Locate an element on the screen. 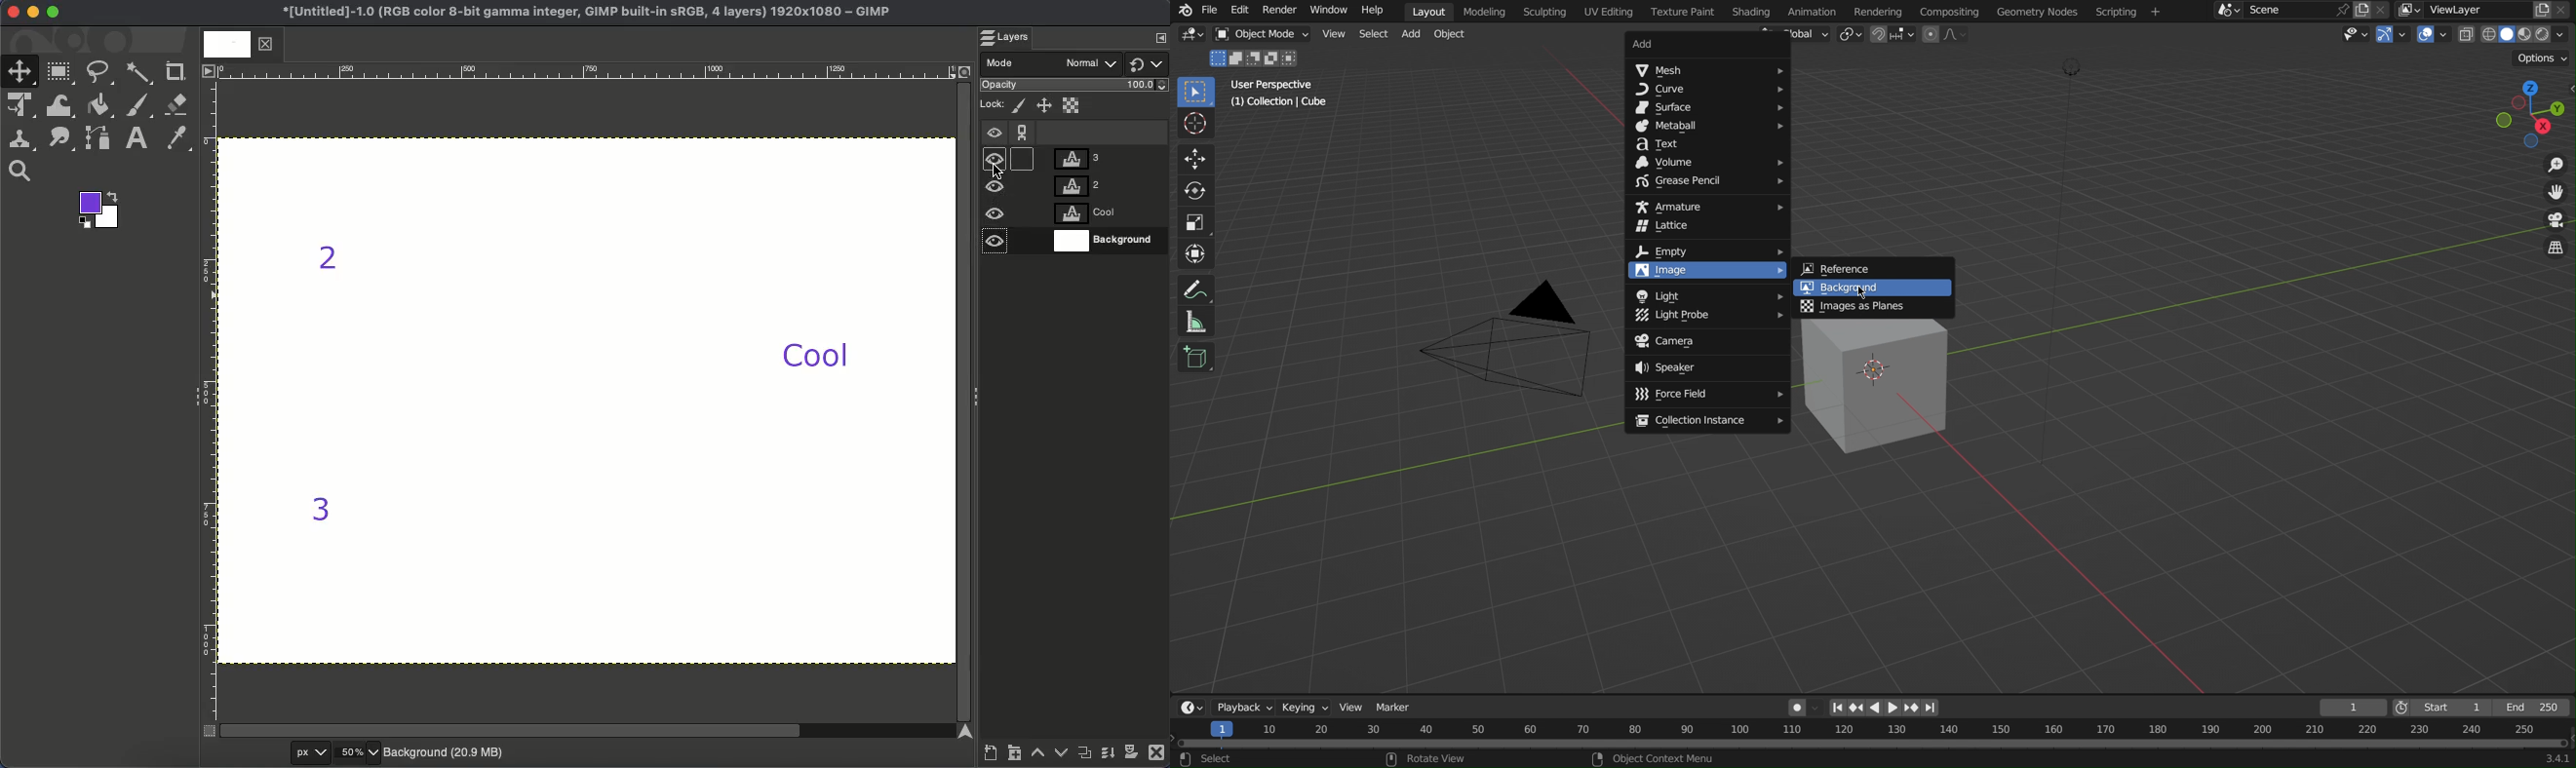  Rendering is located at coordinates (1878, 10).